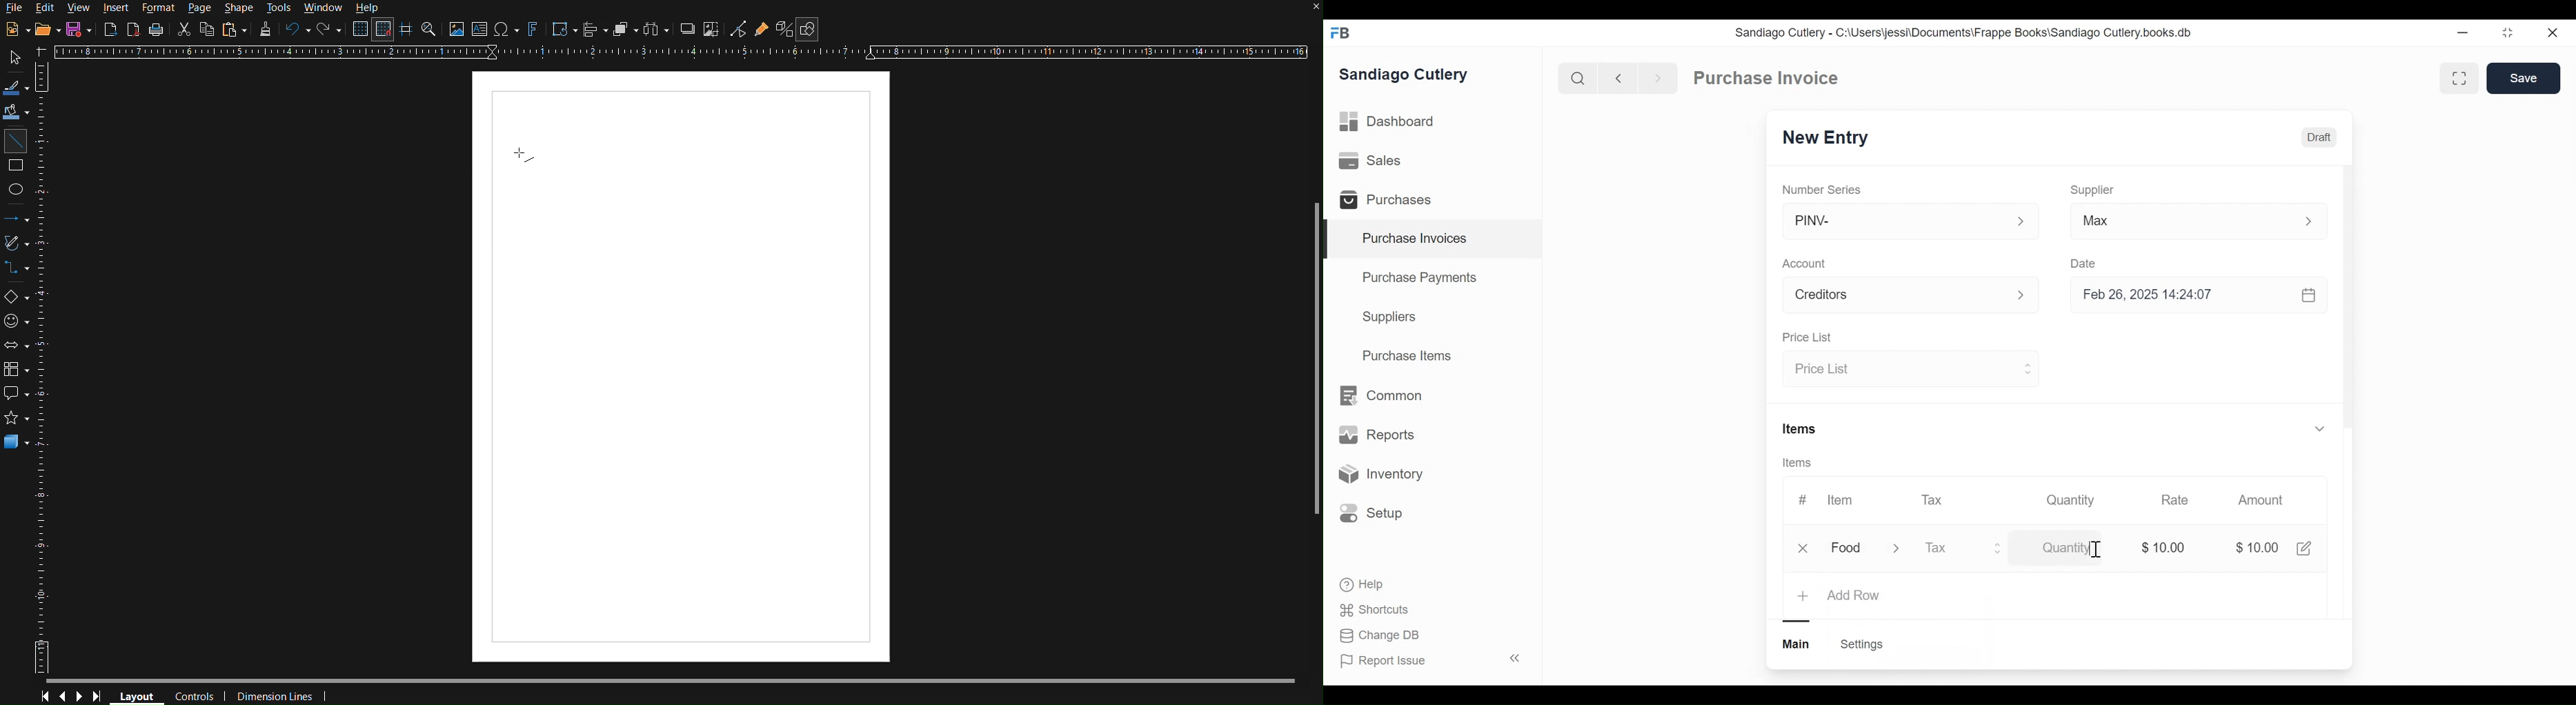 Image resolution: width=2576 pixels, height=728 pixels. What do you see at coordinates (595, 29) in the screenshot?
I see `Align Objects` at bounding box center [595, 29].